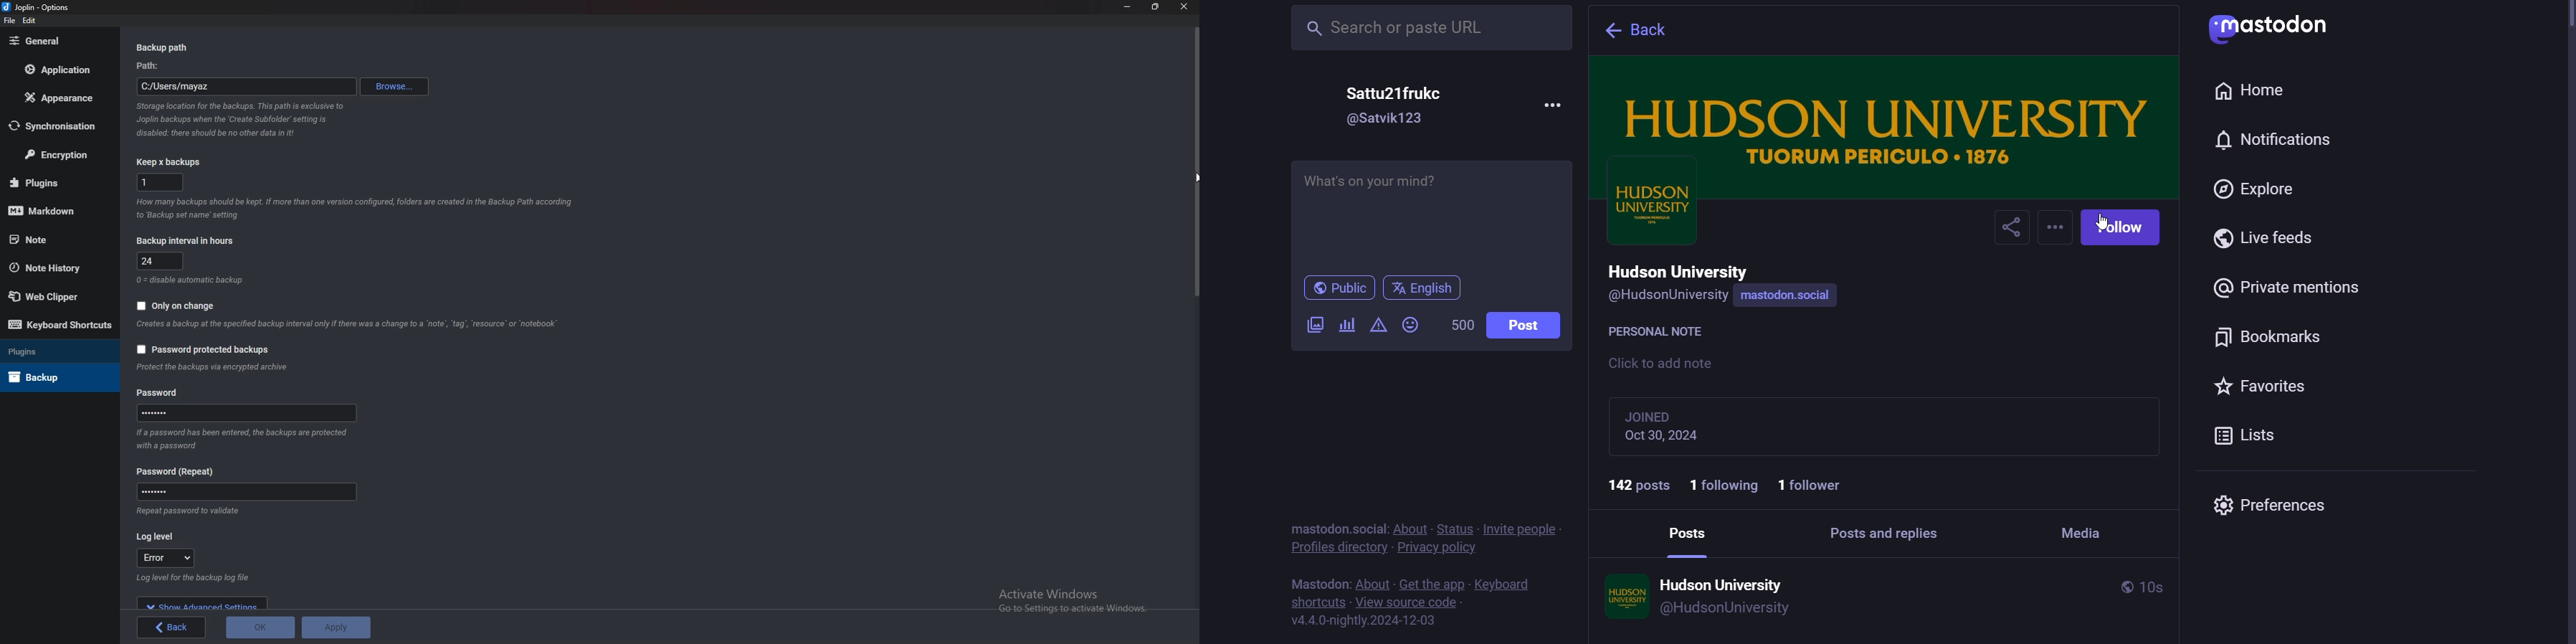 Image resolution: width=2576 pixels, height=644 pixels. Describe the element at coordinates (1683, 269) in the screenshot. I see `Hudson University` at that location.